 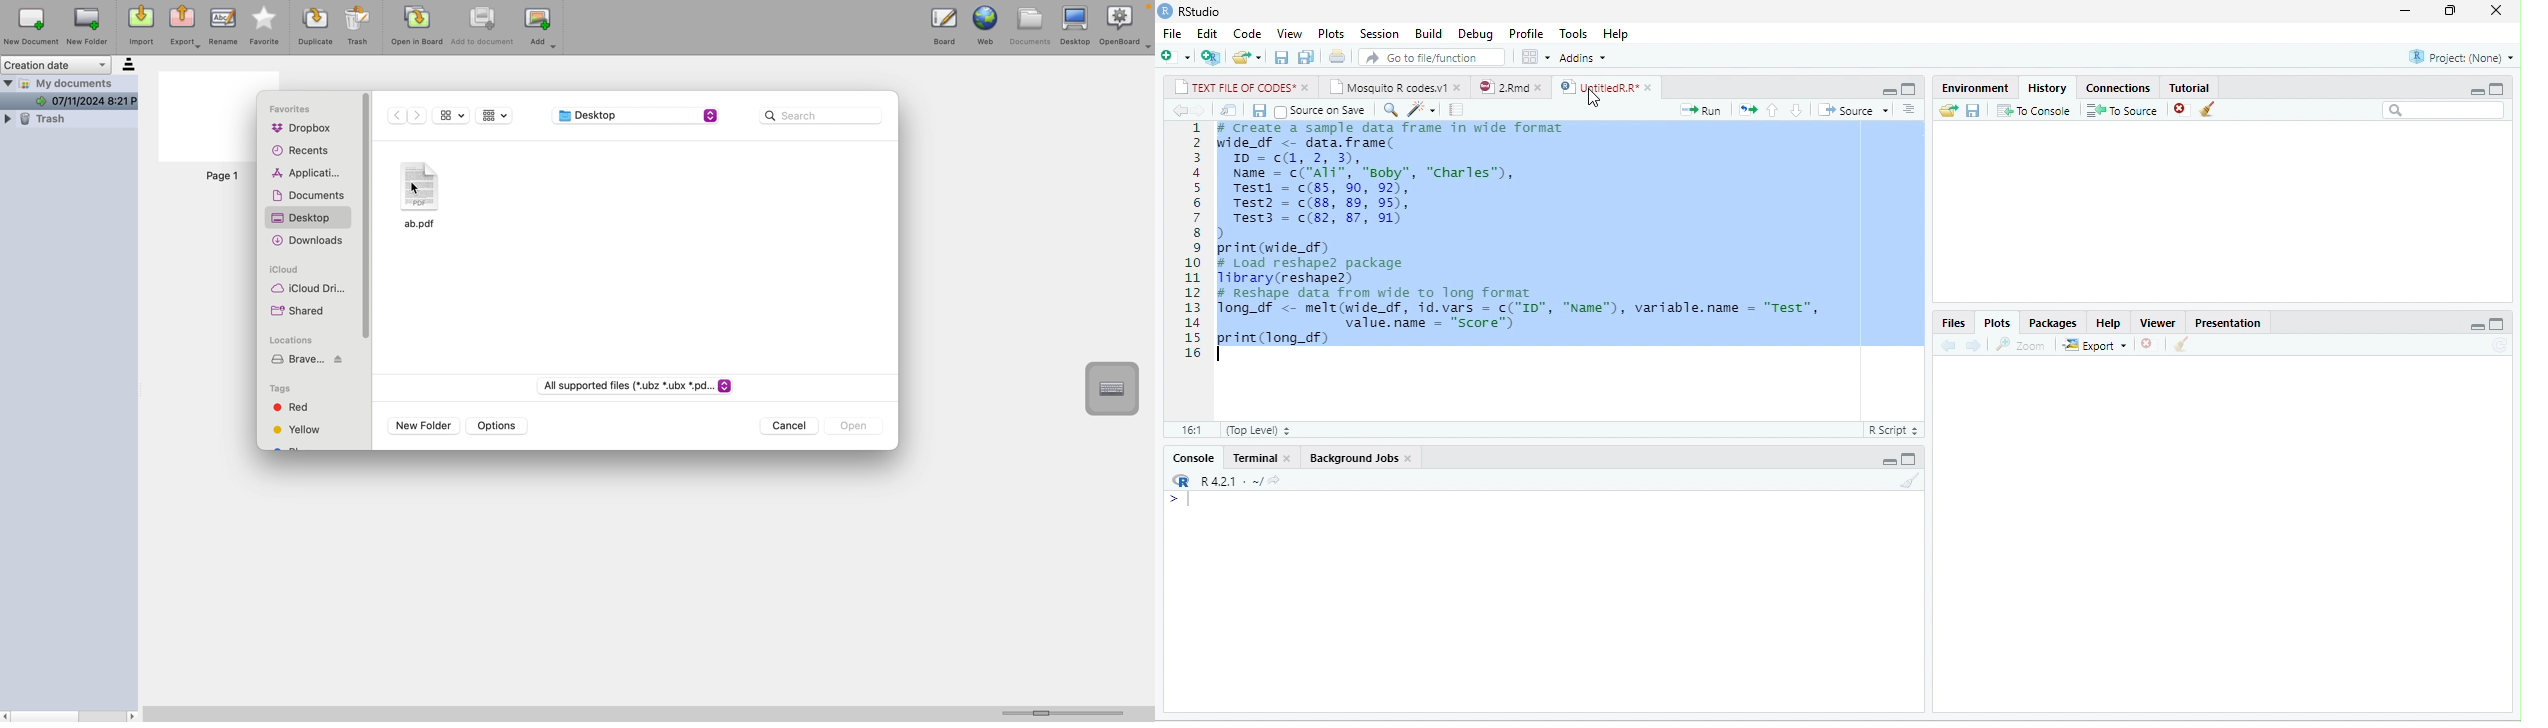 What do you see at coordinates (945, 24) in the screenshot?
I see `board` at bounding box center [945, 24].